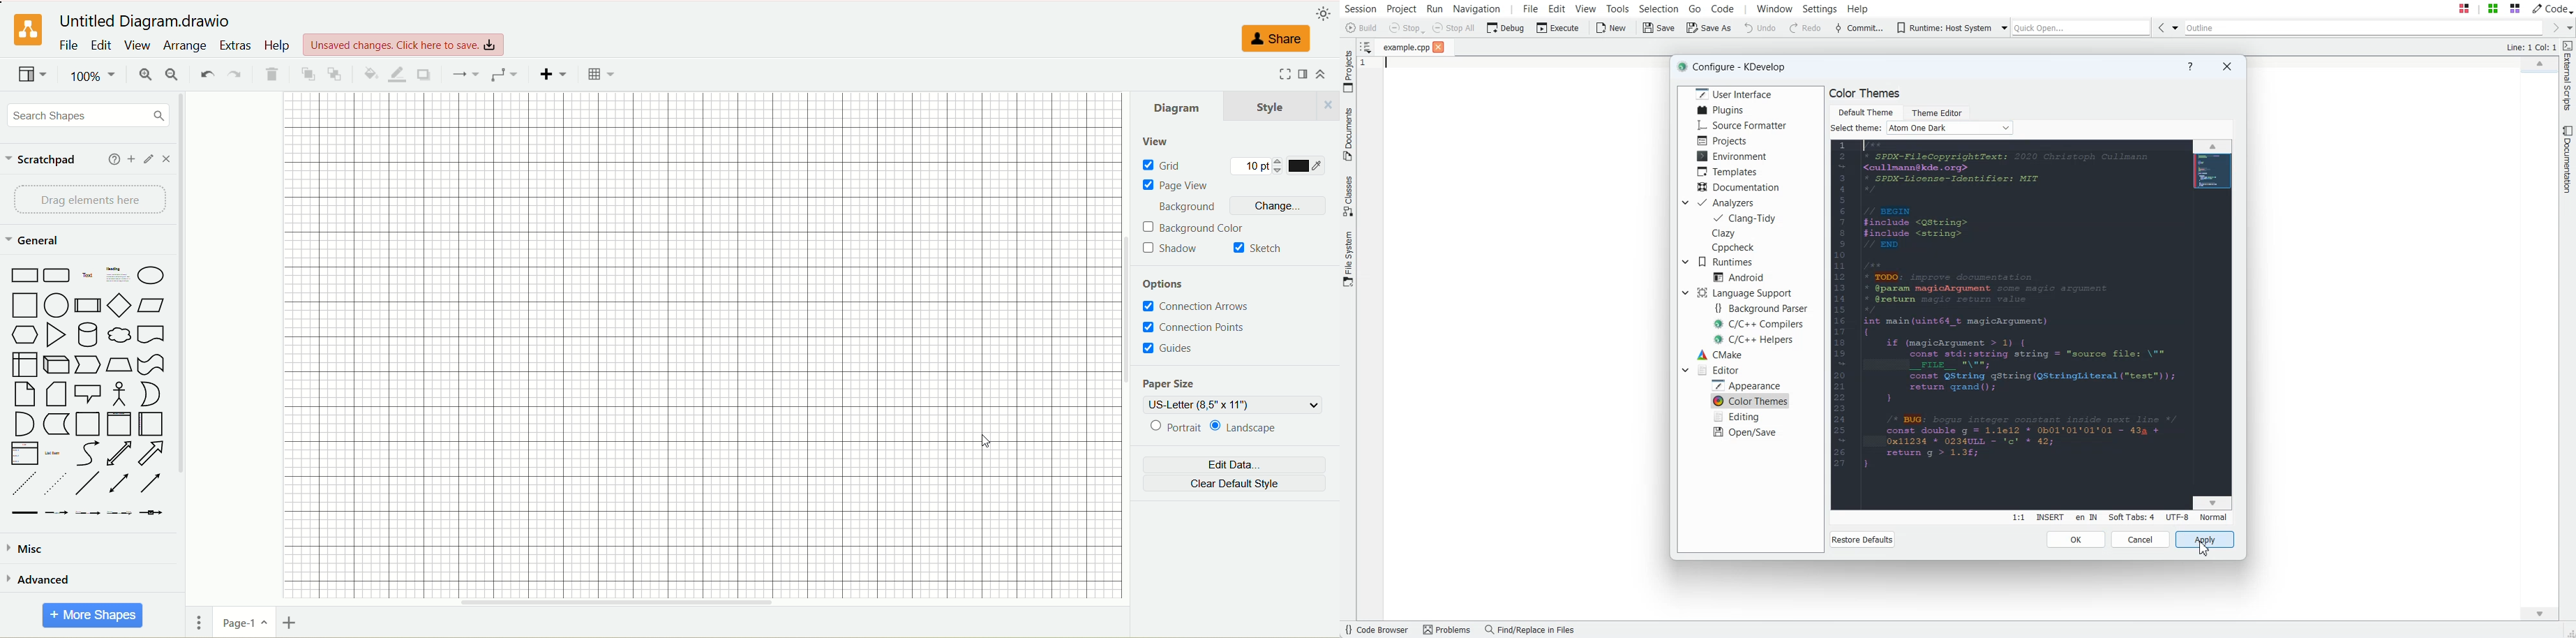 The width and height of the screenshot is (2576, 644). Describe the element at coordinates (1736, 247) in the screenshot. I see `CppCheck` at that location.